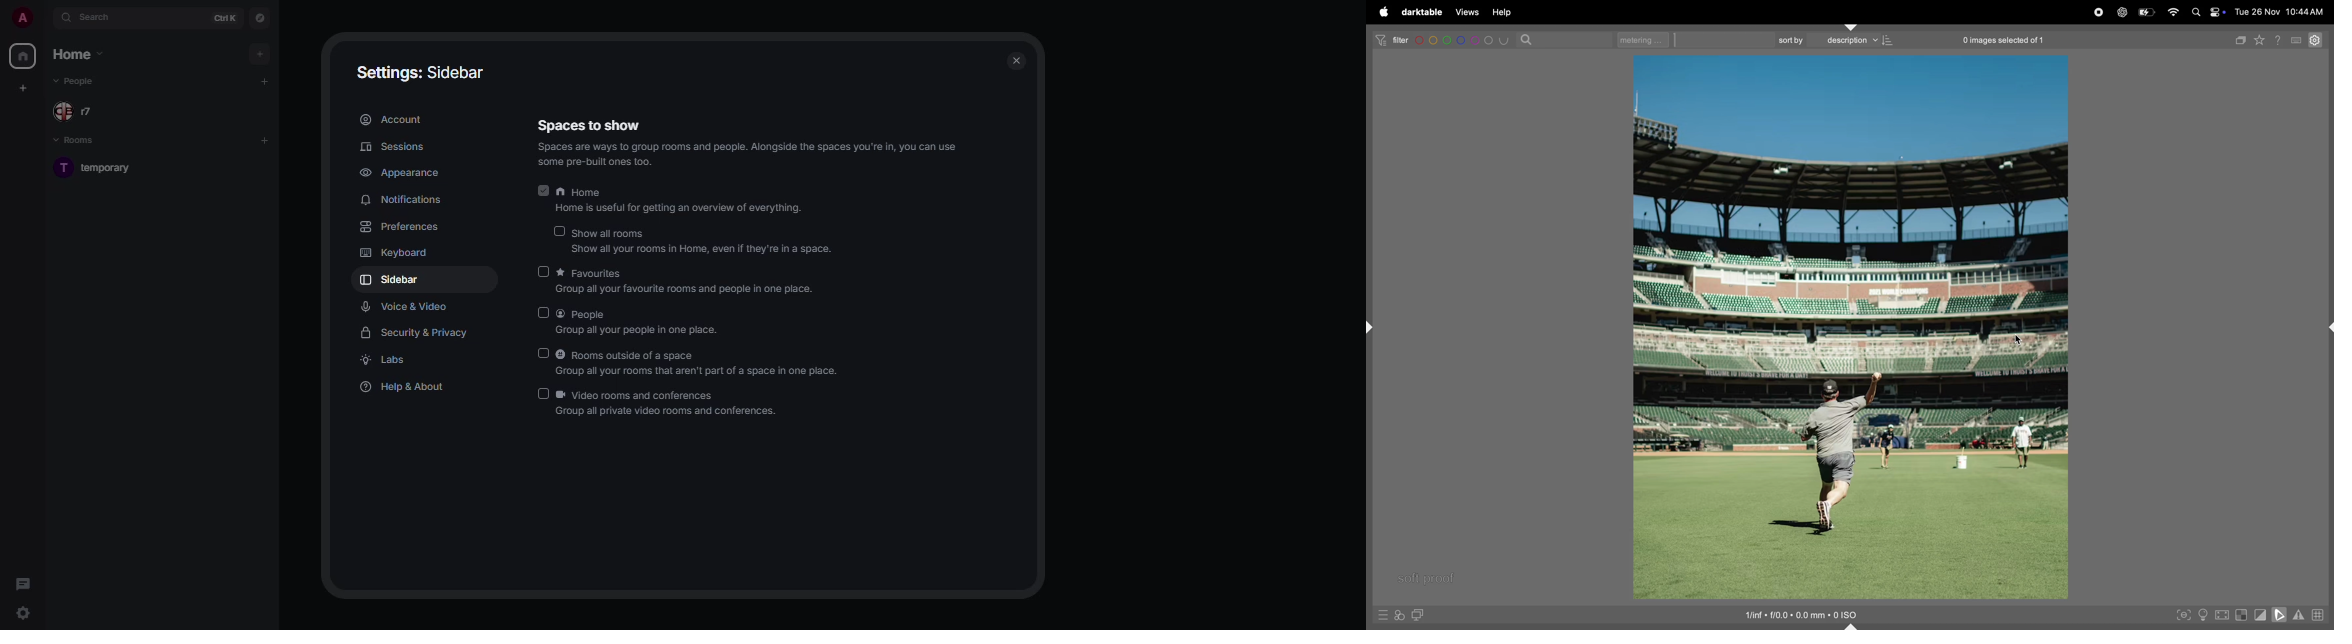 Image resolution: width=2352 pixels, height=644 pixels. I want to click on help, so click(1507, 12).